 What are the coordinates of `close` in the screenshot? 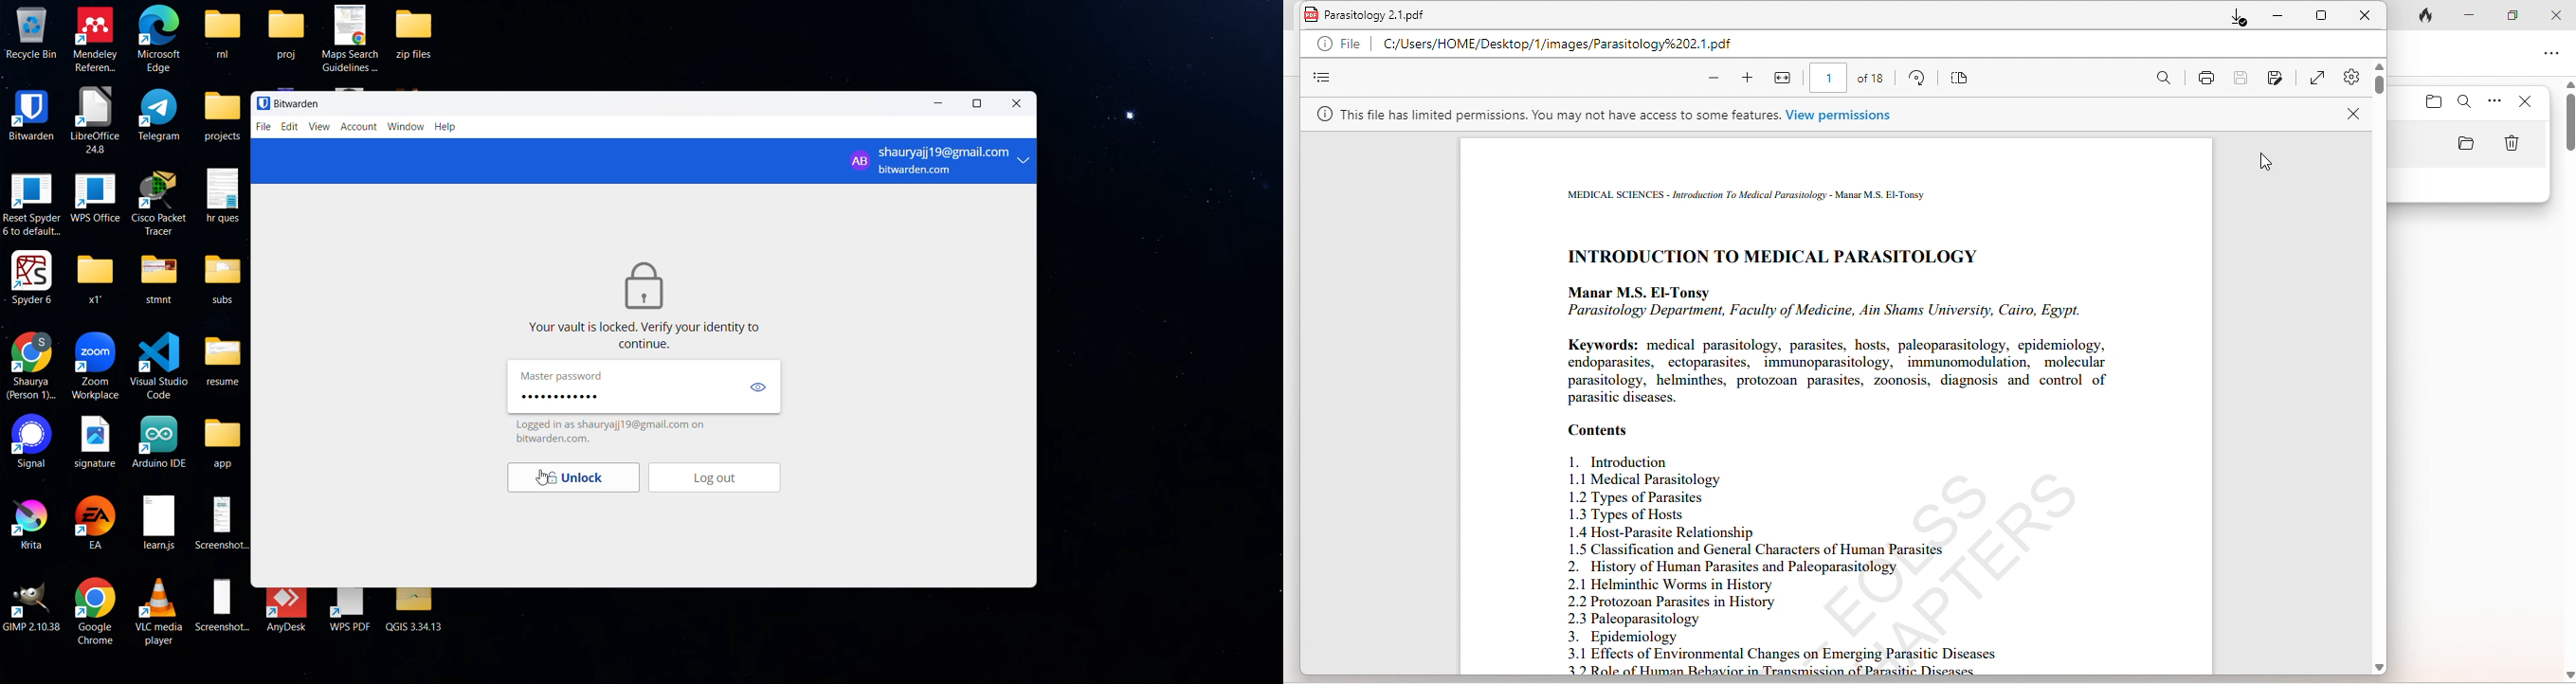 It's located at (2527, 102).